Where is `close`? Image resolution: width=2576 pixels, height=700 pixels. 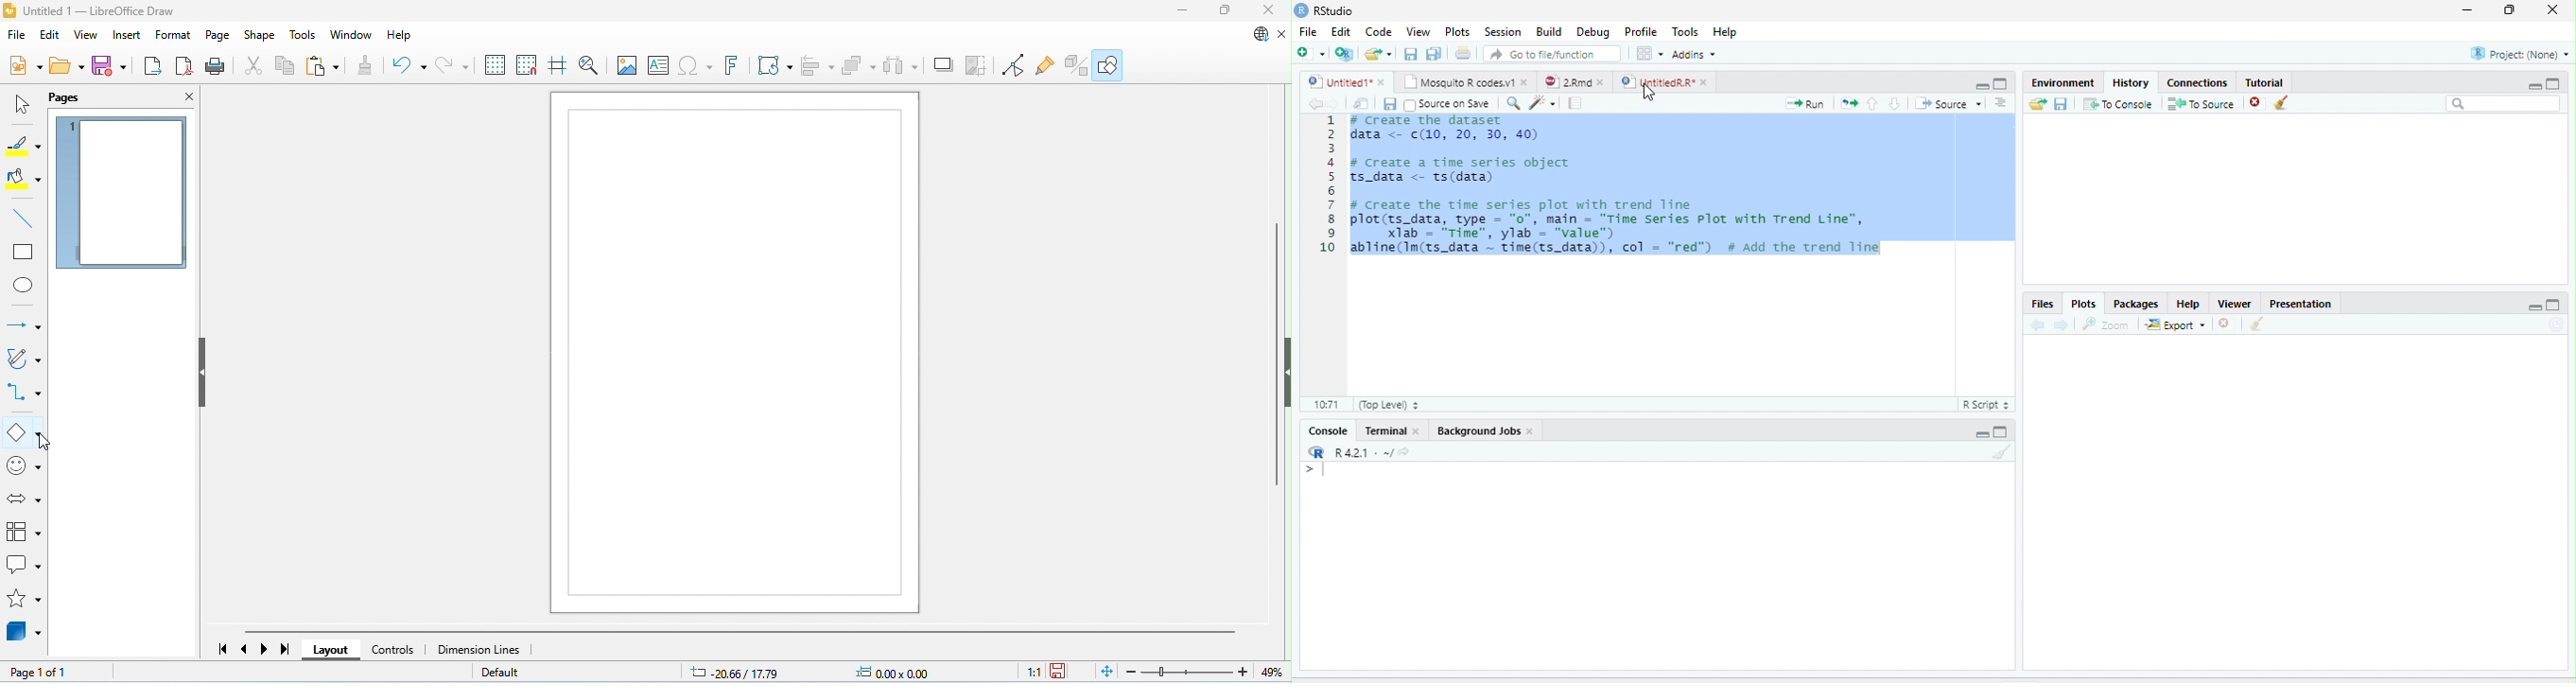 close is located at coordinates (188, 96).